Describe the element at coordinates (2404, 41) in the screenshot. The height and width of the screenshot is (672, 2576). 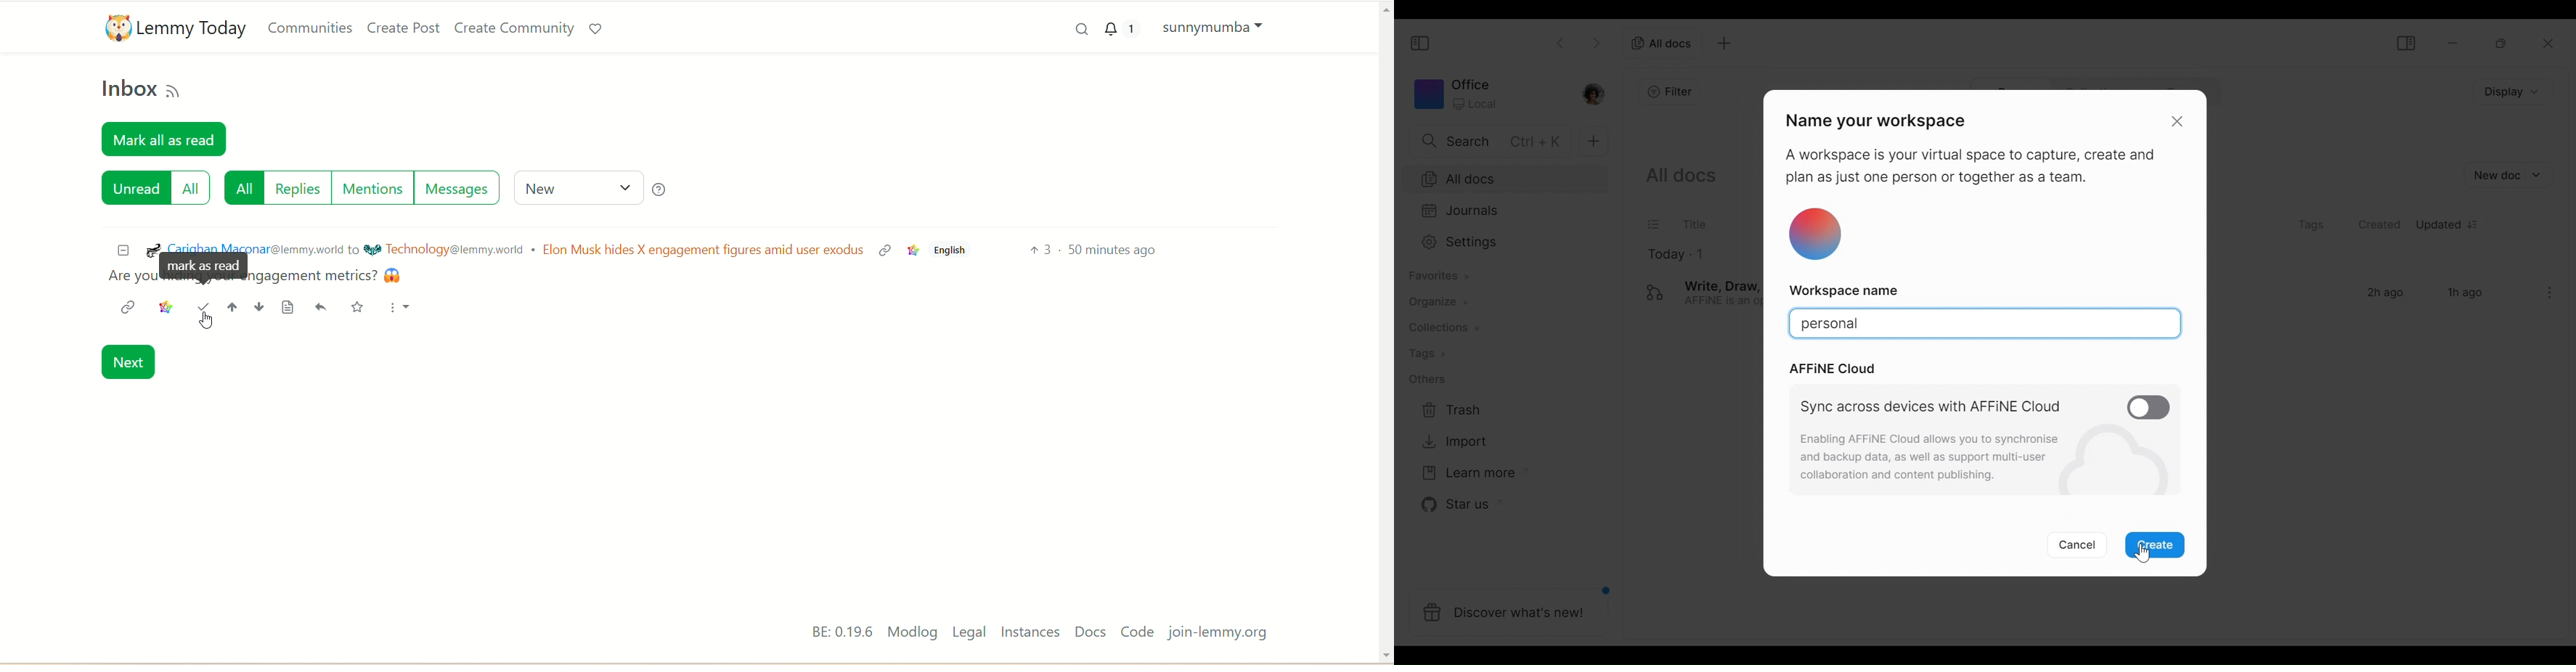
I see `Show/Hide Sidebar` at that location.